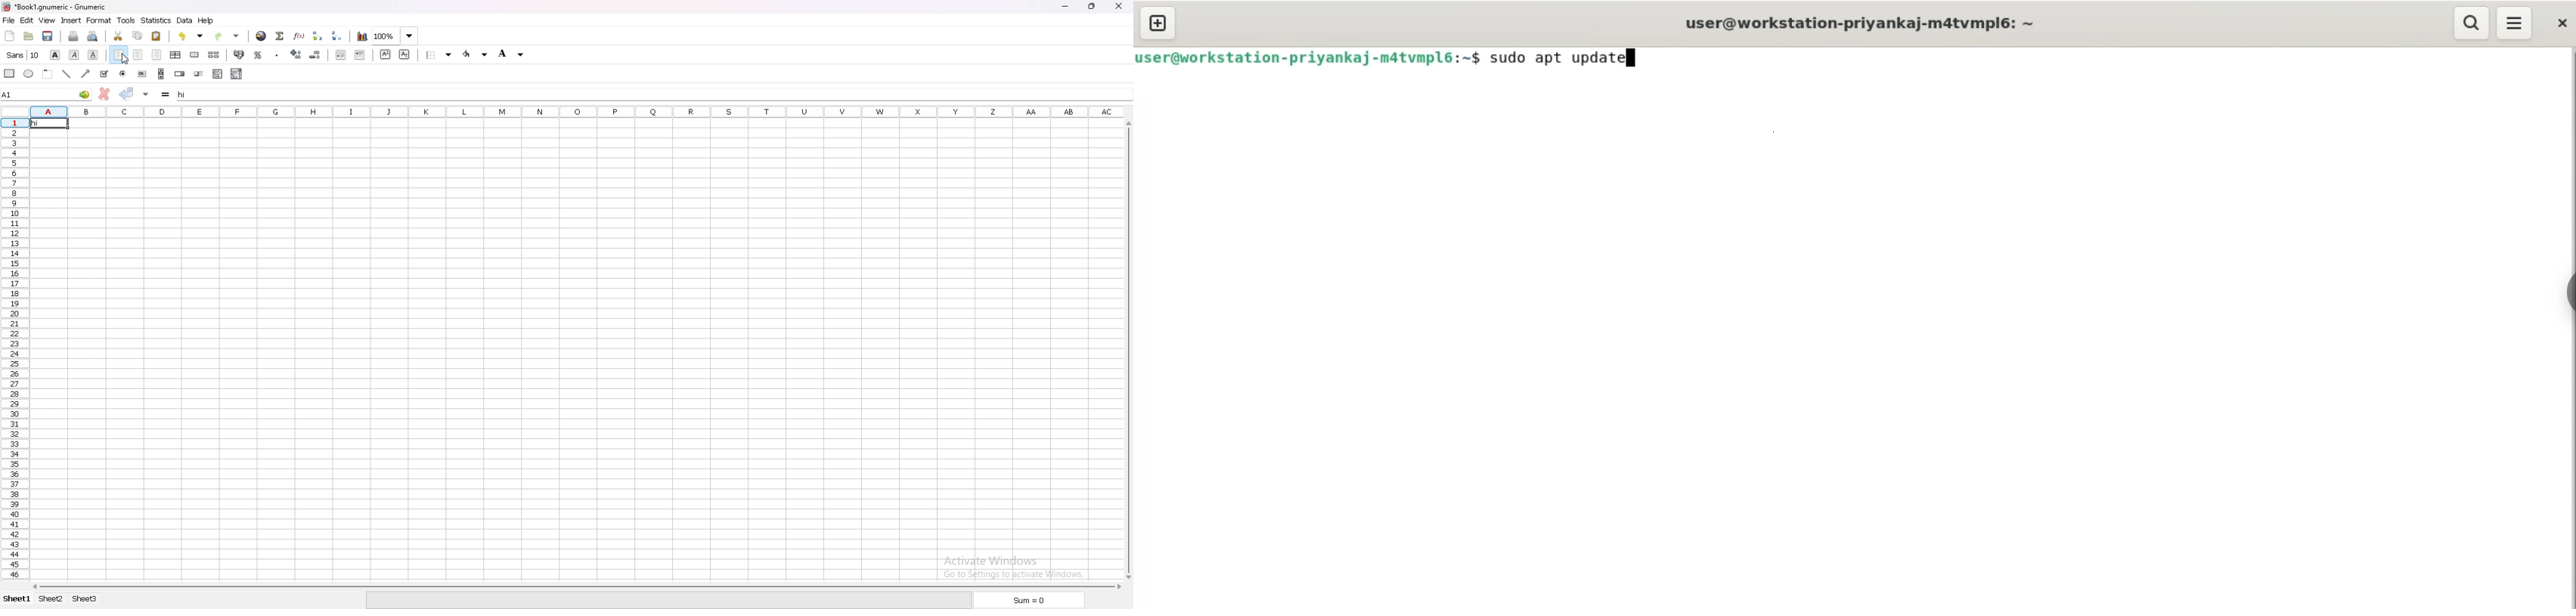 This screenshot has width=2576, height=616. Describe the element at coordinates (362, 37) in the screenshot. I see `chart` at that location.